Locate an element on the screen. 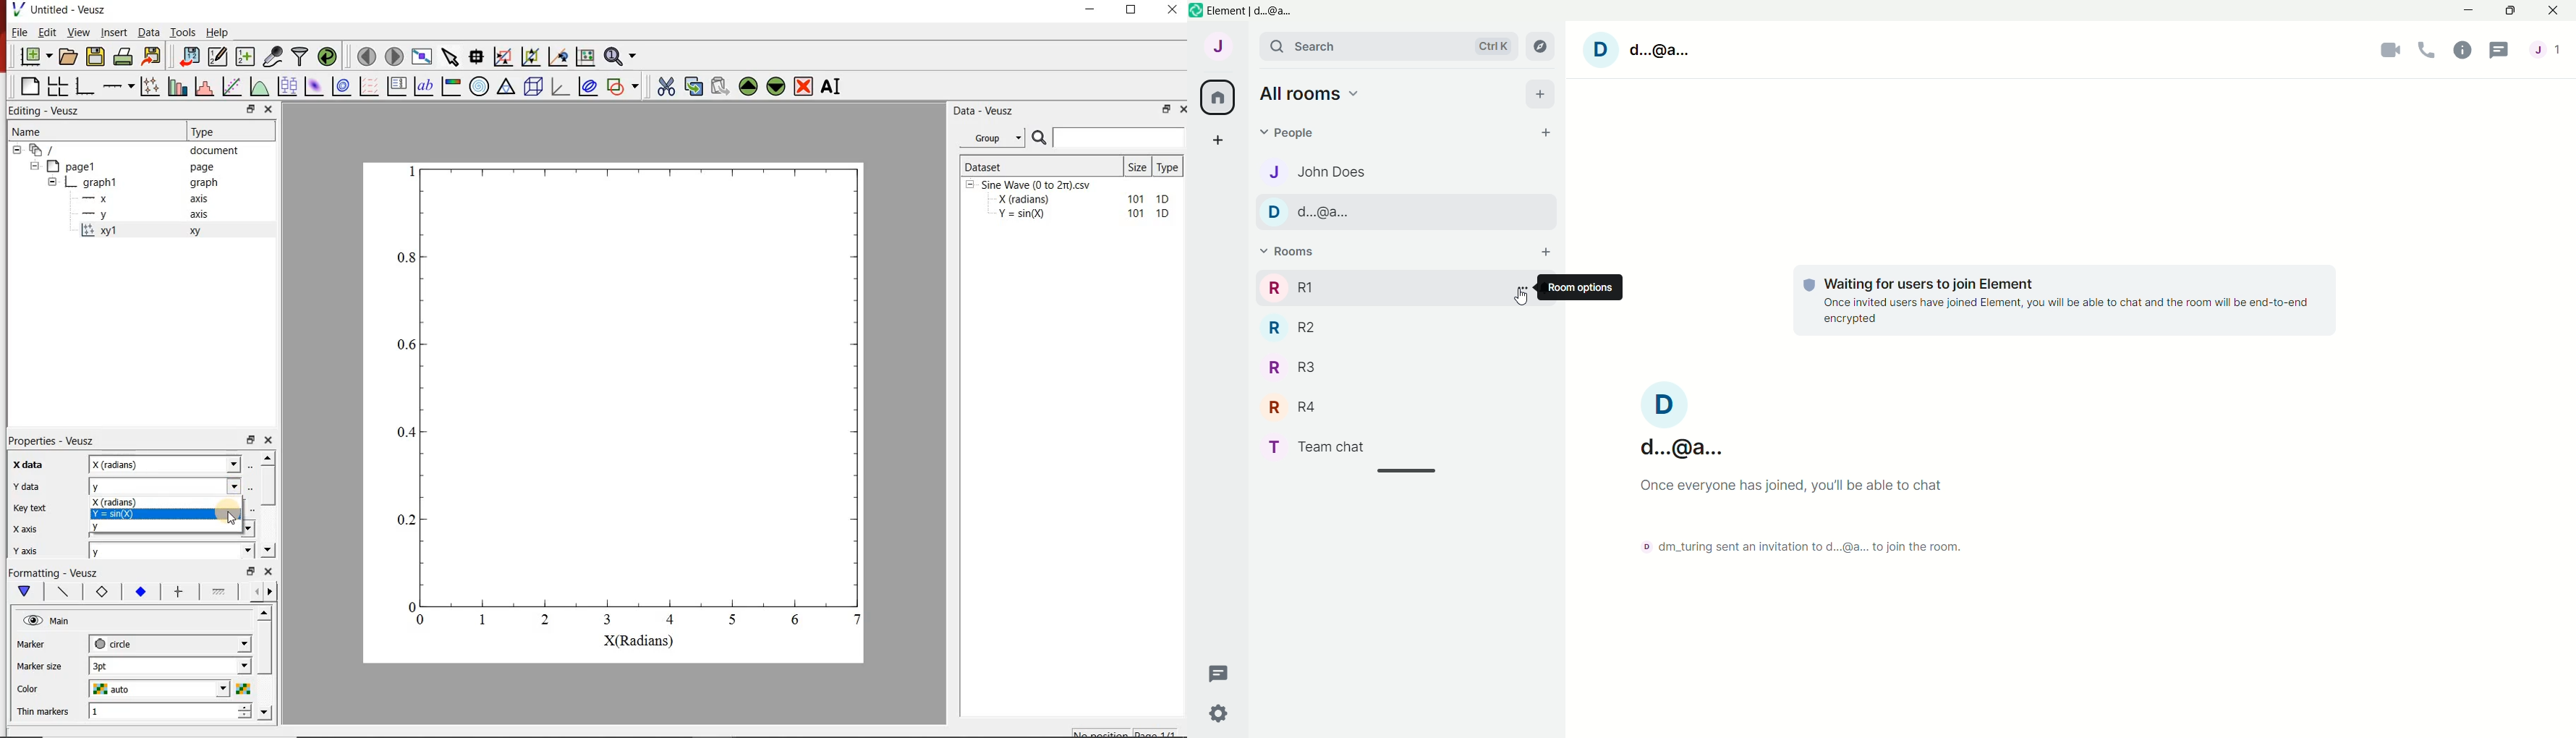 This screenshot has width=2576, height=756. John Does is located at coordinates (1332, 174).